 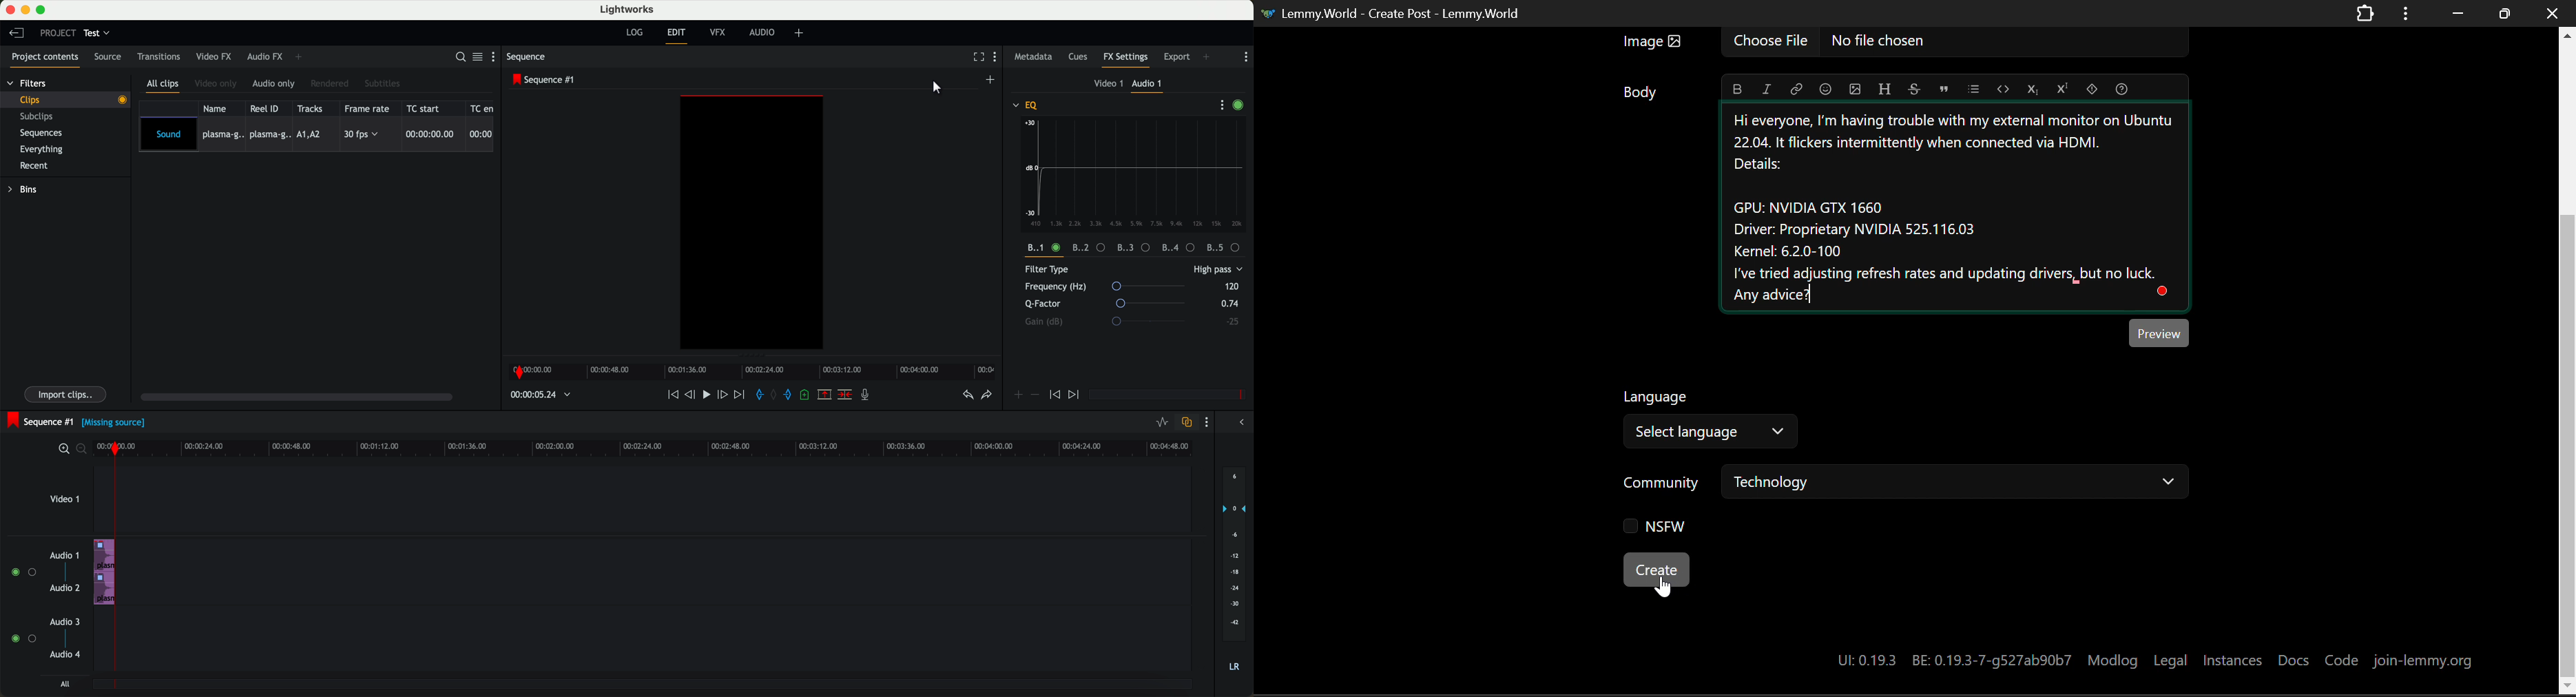 What do you see at coordinates (1149, 85) in the screenshot?
I see `audio 1` at bounding box center [1149, 85].